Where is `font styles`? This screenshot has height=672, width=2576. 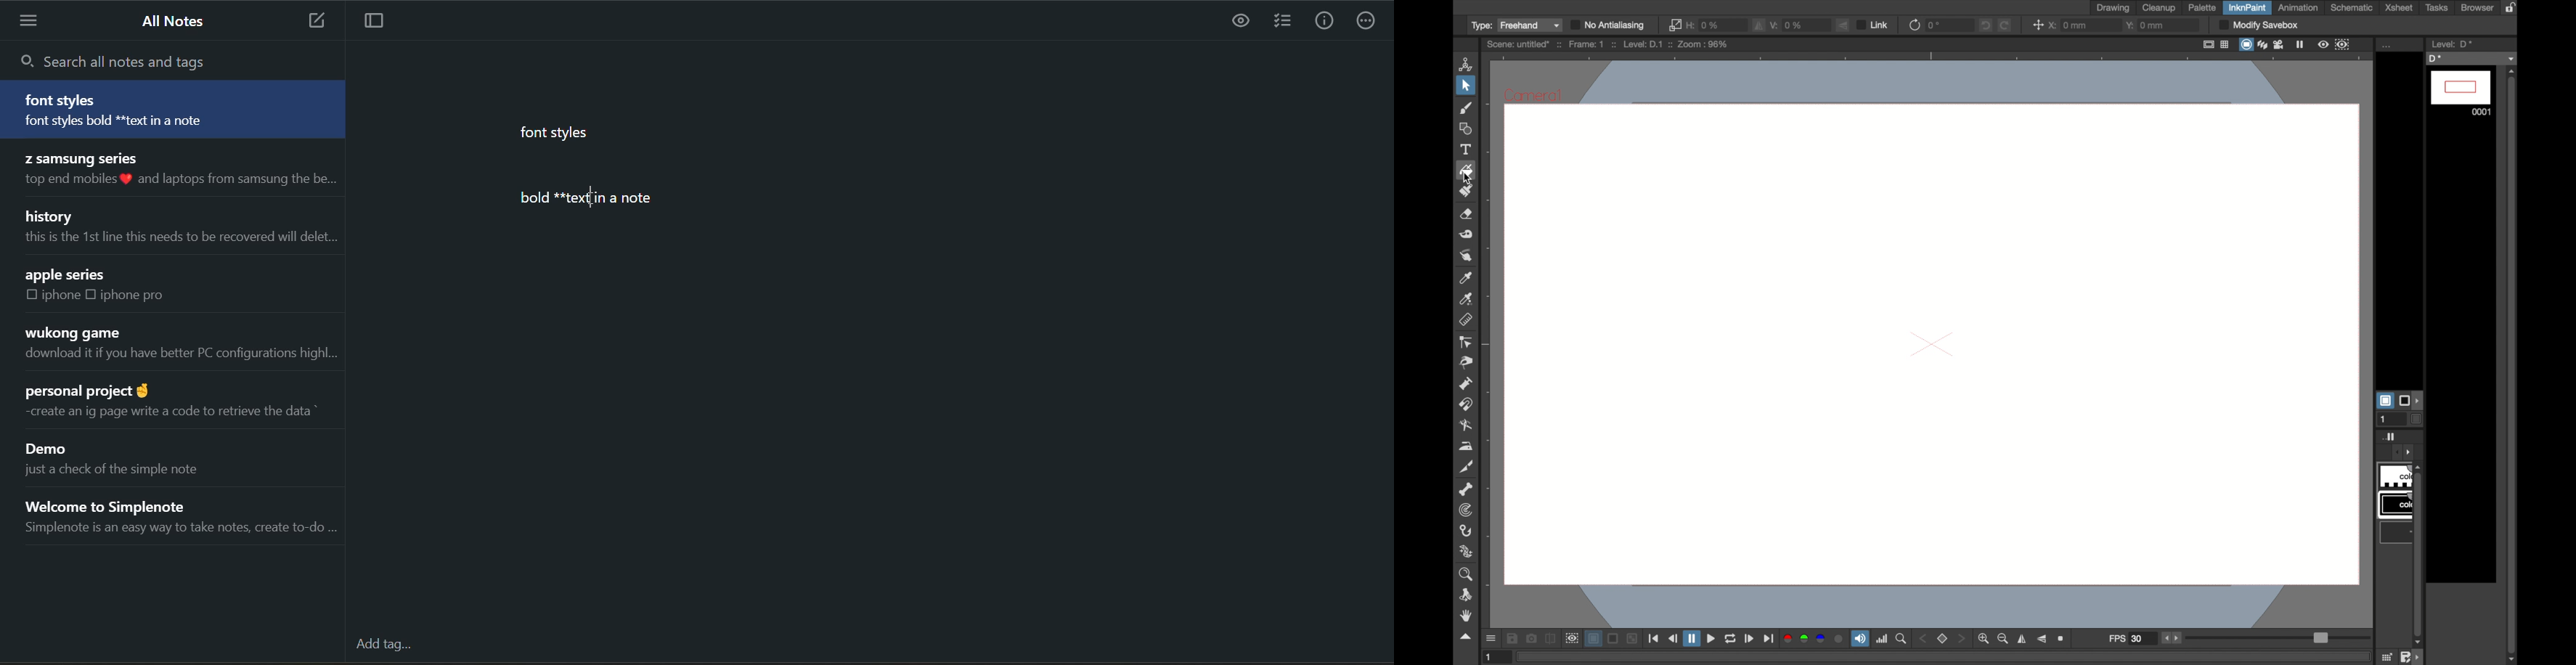 font styles is located at coordinates (559, 134).